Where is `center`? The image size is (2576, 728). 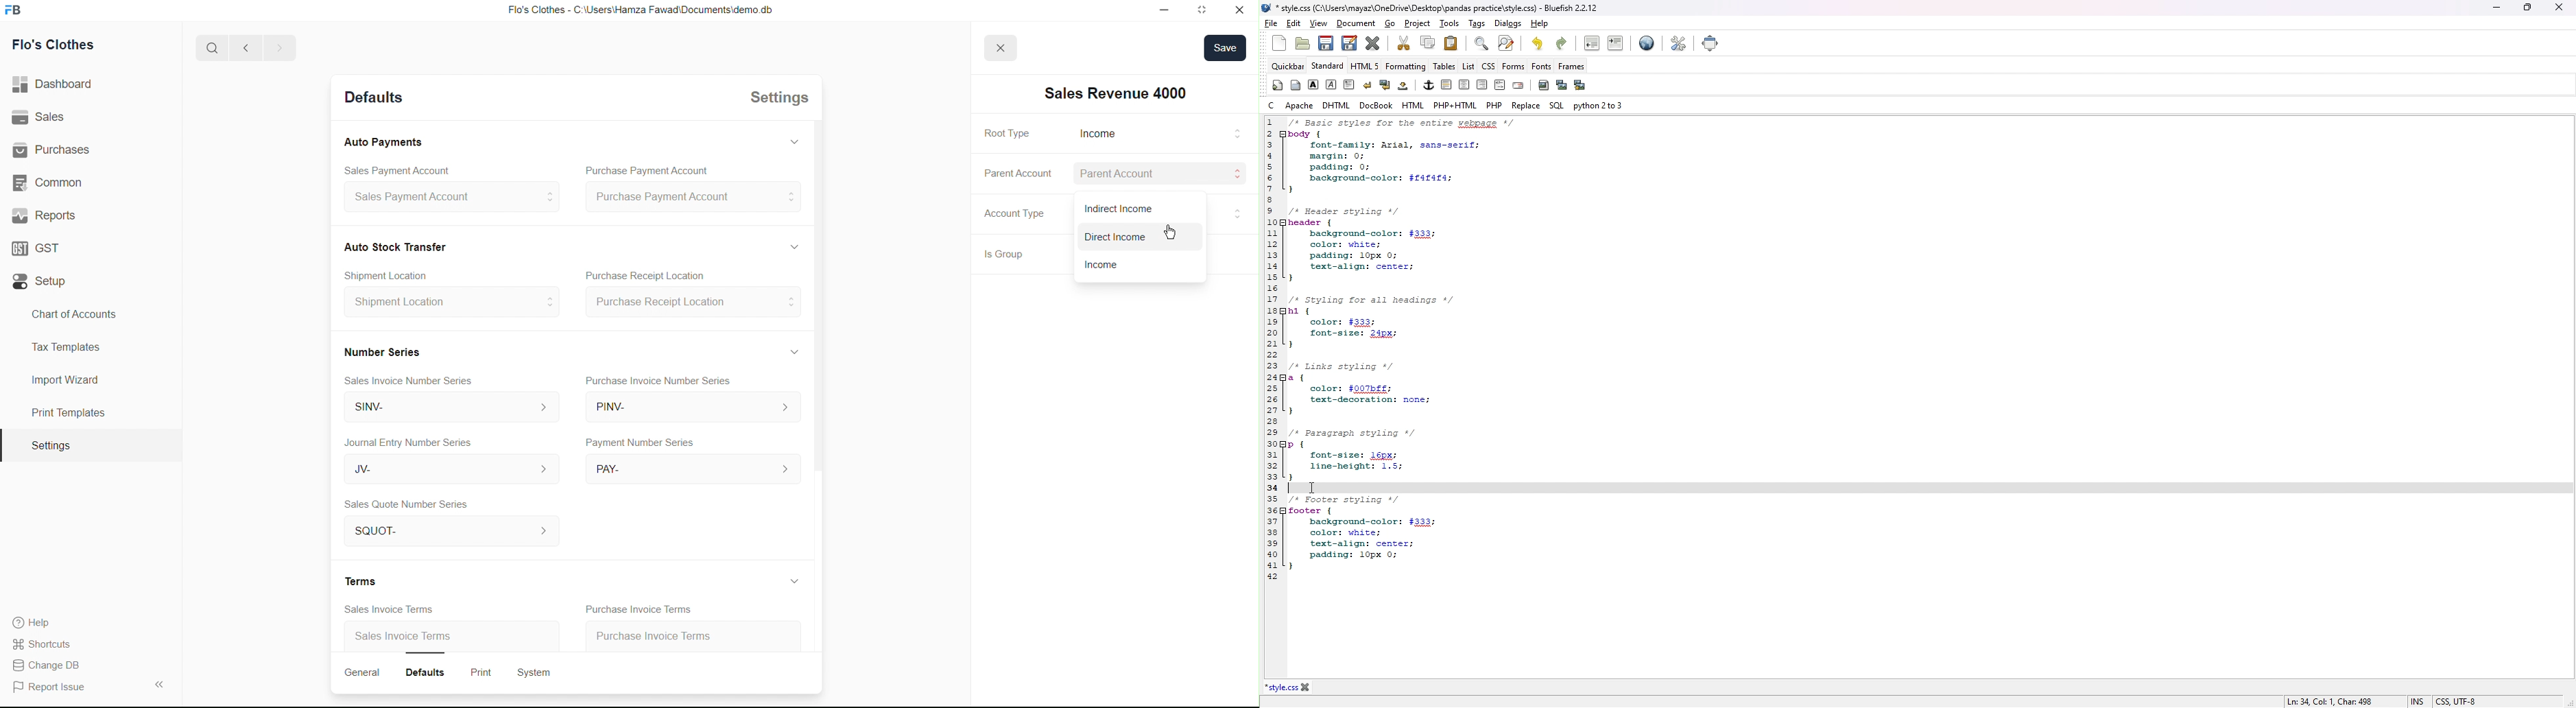 center is located at coordinates (1464, 85).